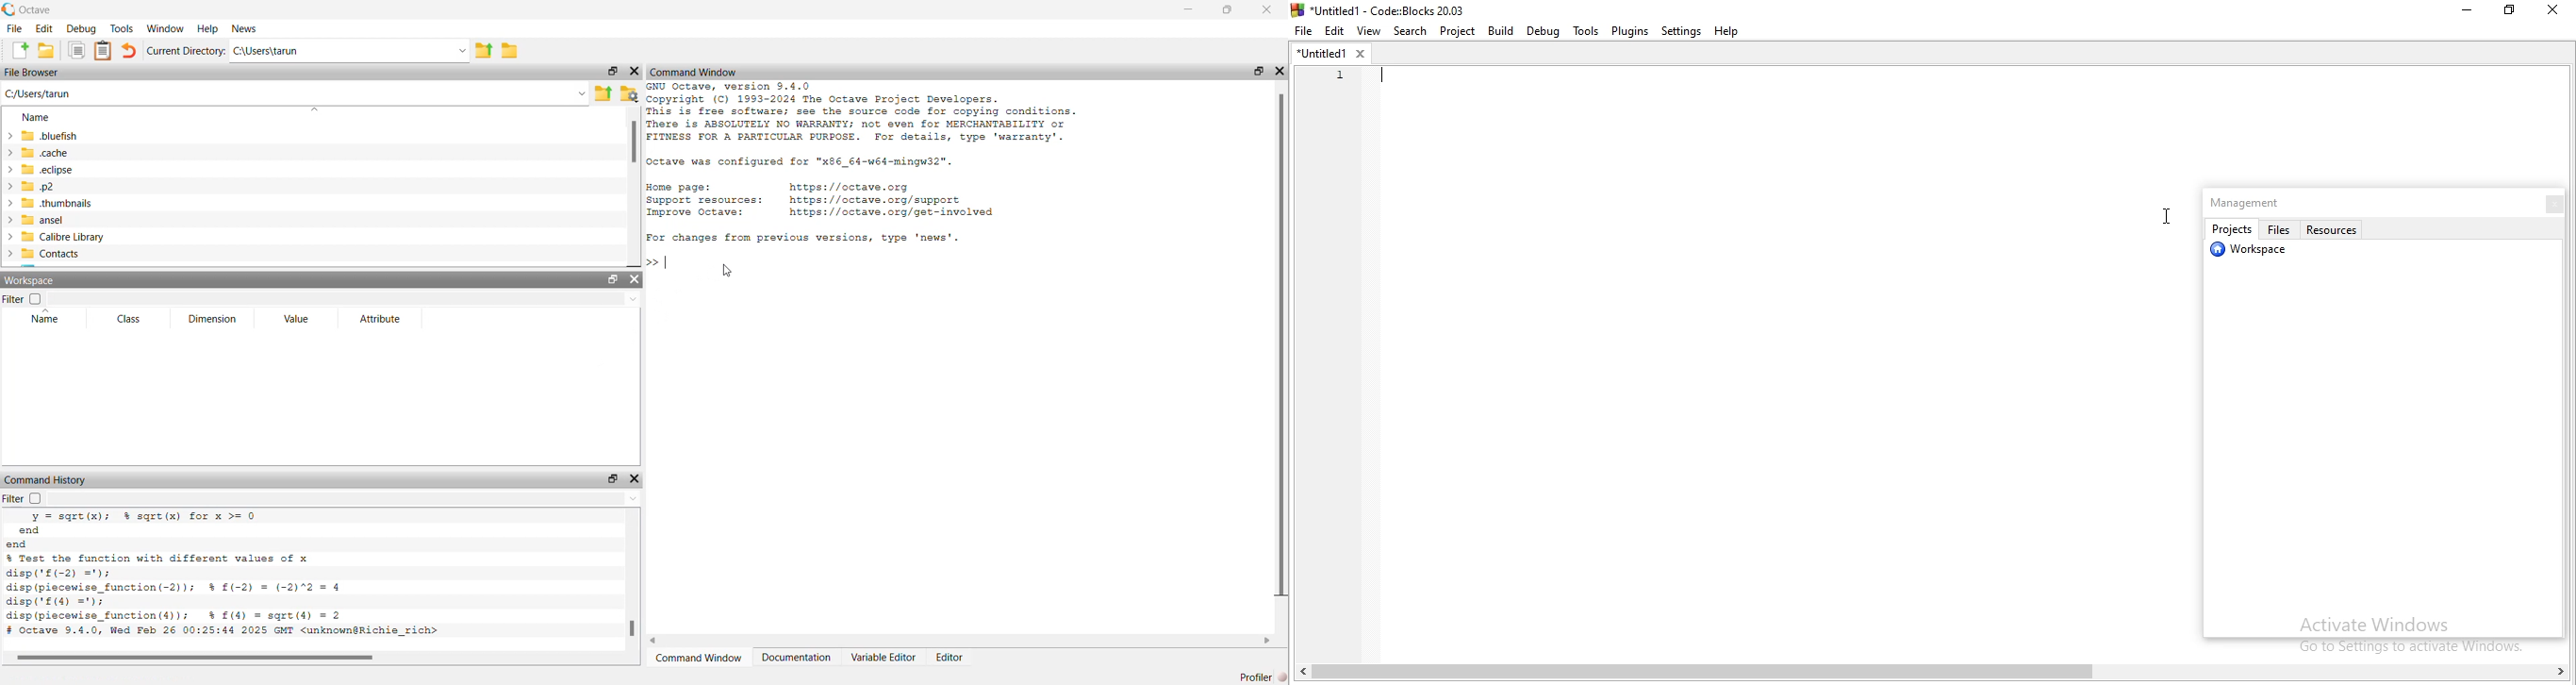  I want to click on Close, so click(1279, 67).